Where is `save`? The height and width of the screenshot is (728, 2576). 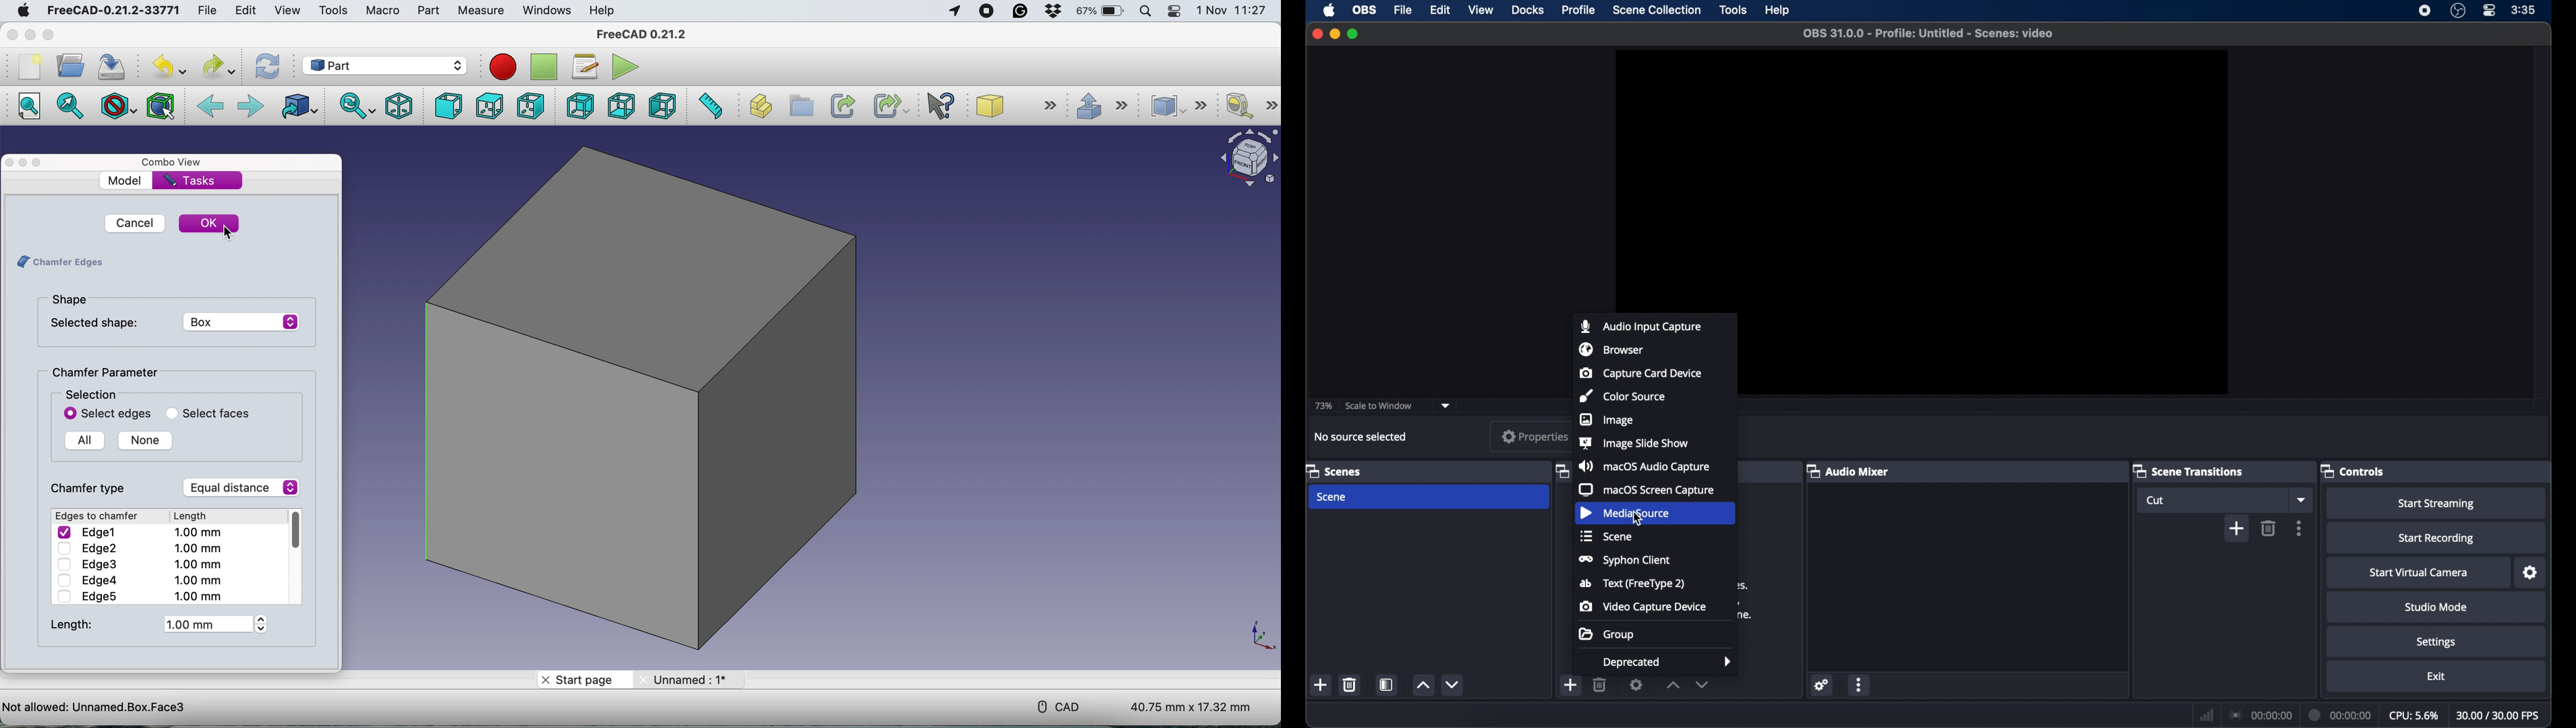
save is located at coordinates (117, 69).